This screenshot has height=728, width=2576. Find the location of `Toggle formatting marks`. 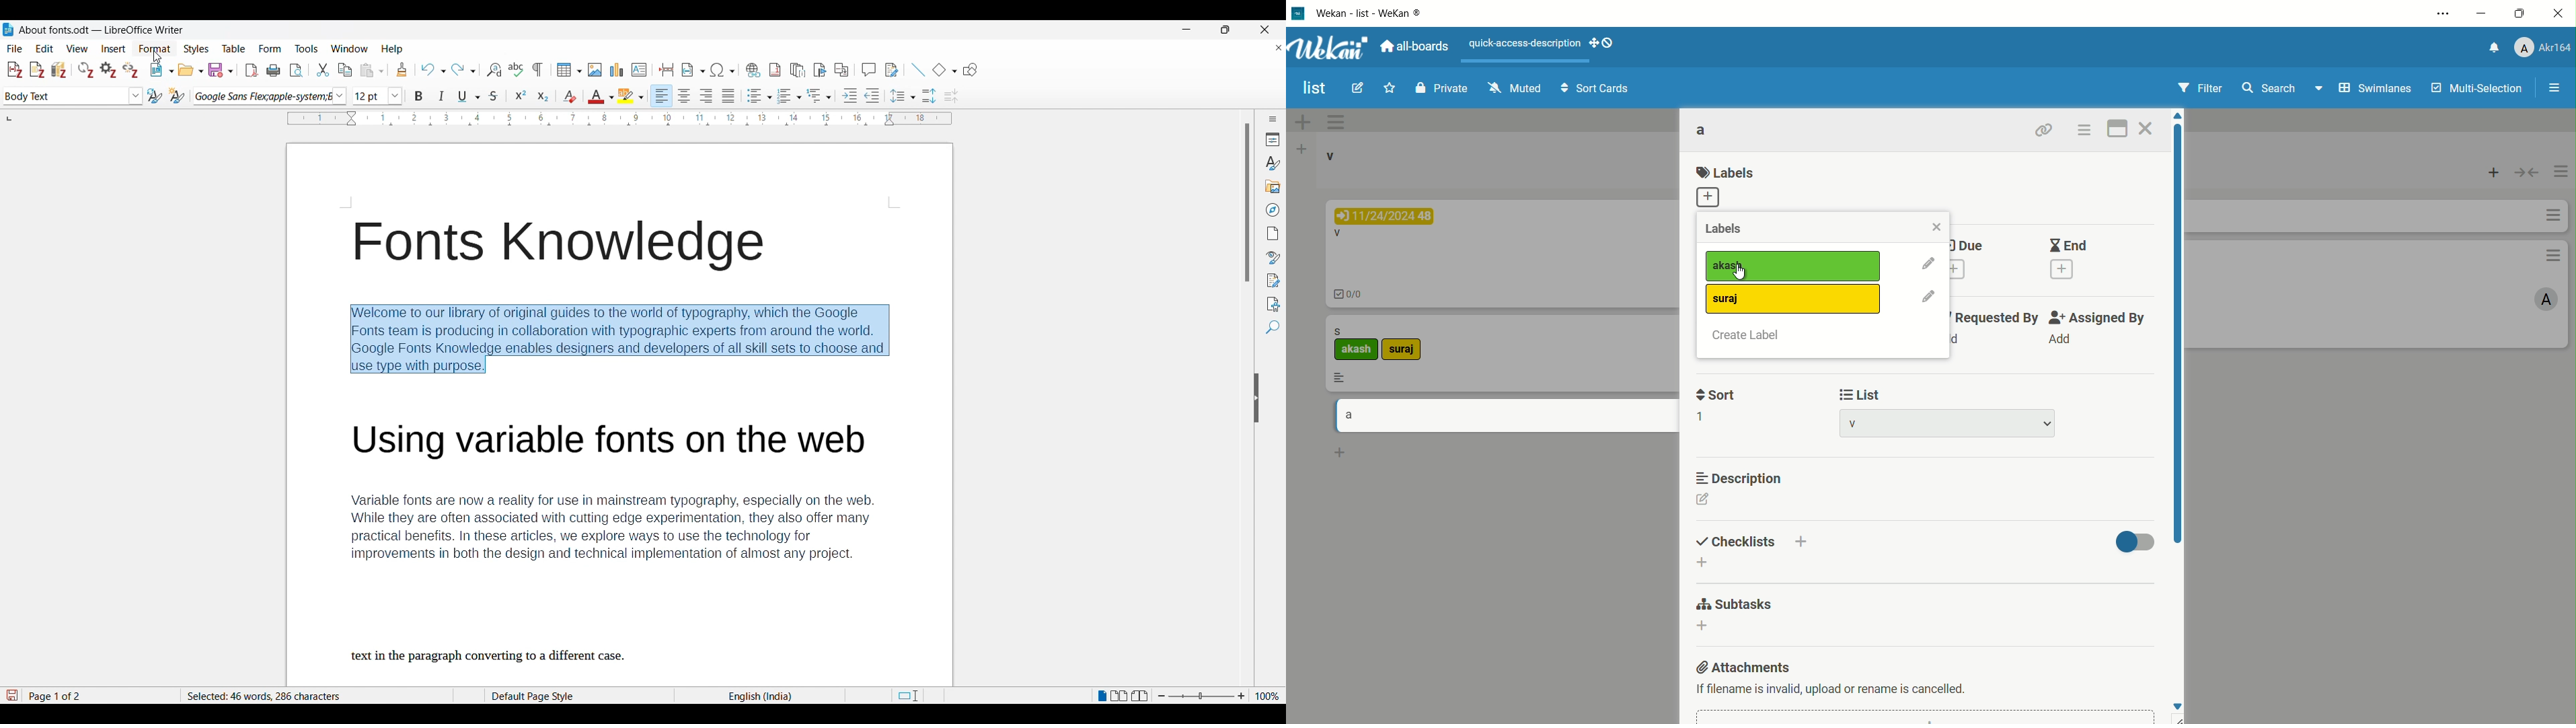

Toggle formatting marks is located at coordinates (537, 70).